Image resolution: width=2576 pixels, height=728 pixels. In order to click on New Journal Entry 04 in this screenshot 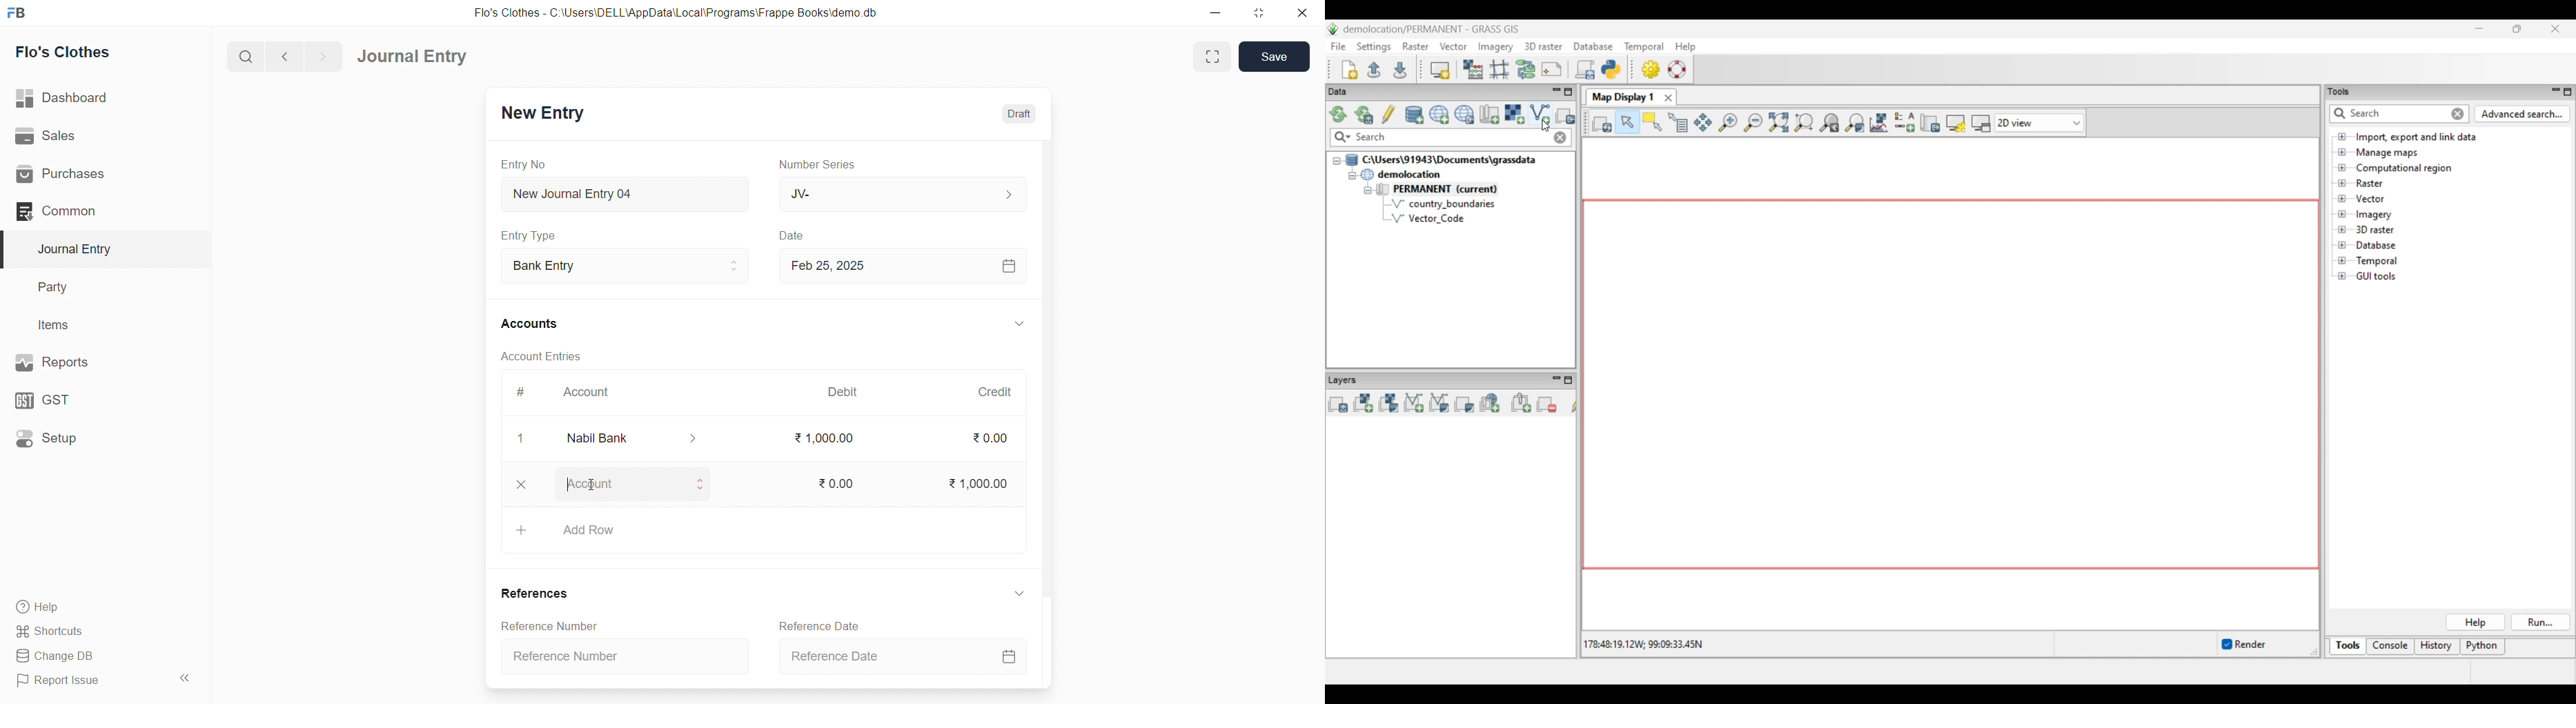, I will do `click(622, 193)`.